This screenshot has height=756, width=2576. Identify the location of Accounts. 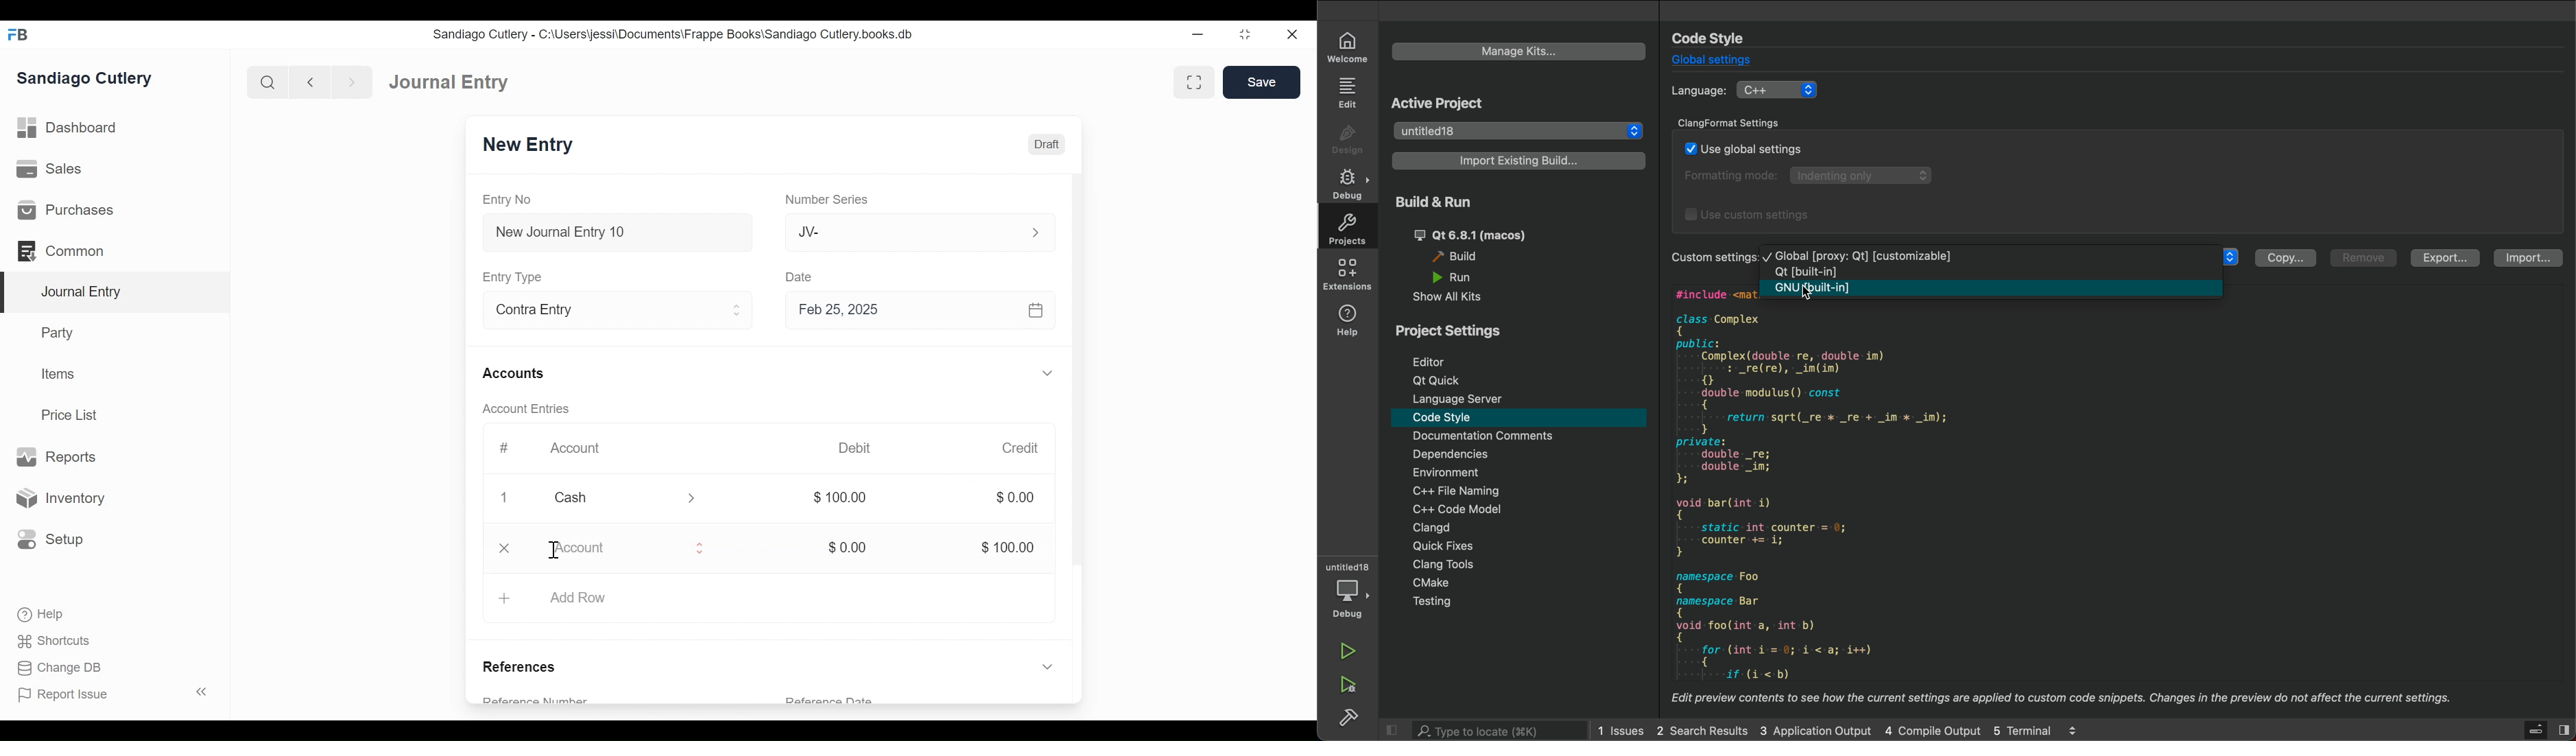
(516, 373).